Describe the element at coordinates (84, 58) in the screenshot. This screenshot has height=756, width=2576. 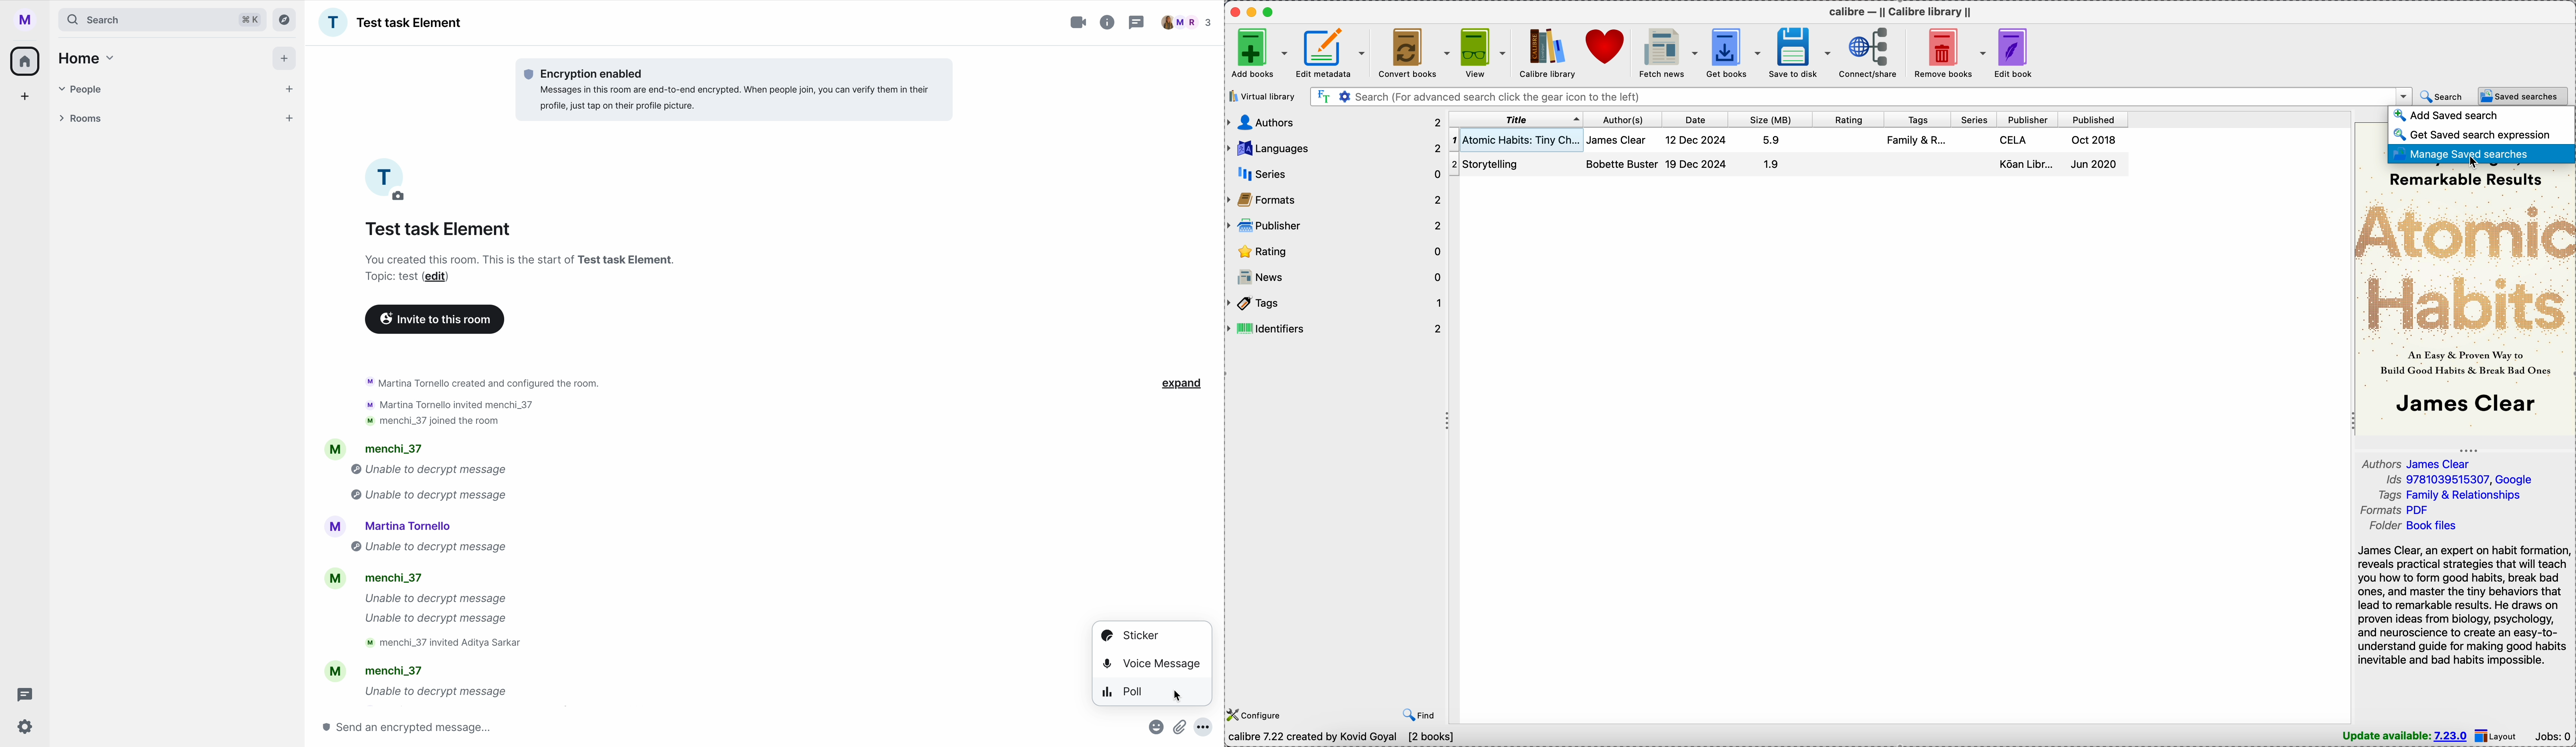
I see `home` at that location.